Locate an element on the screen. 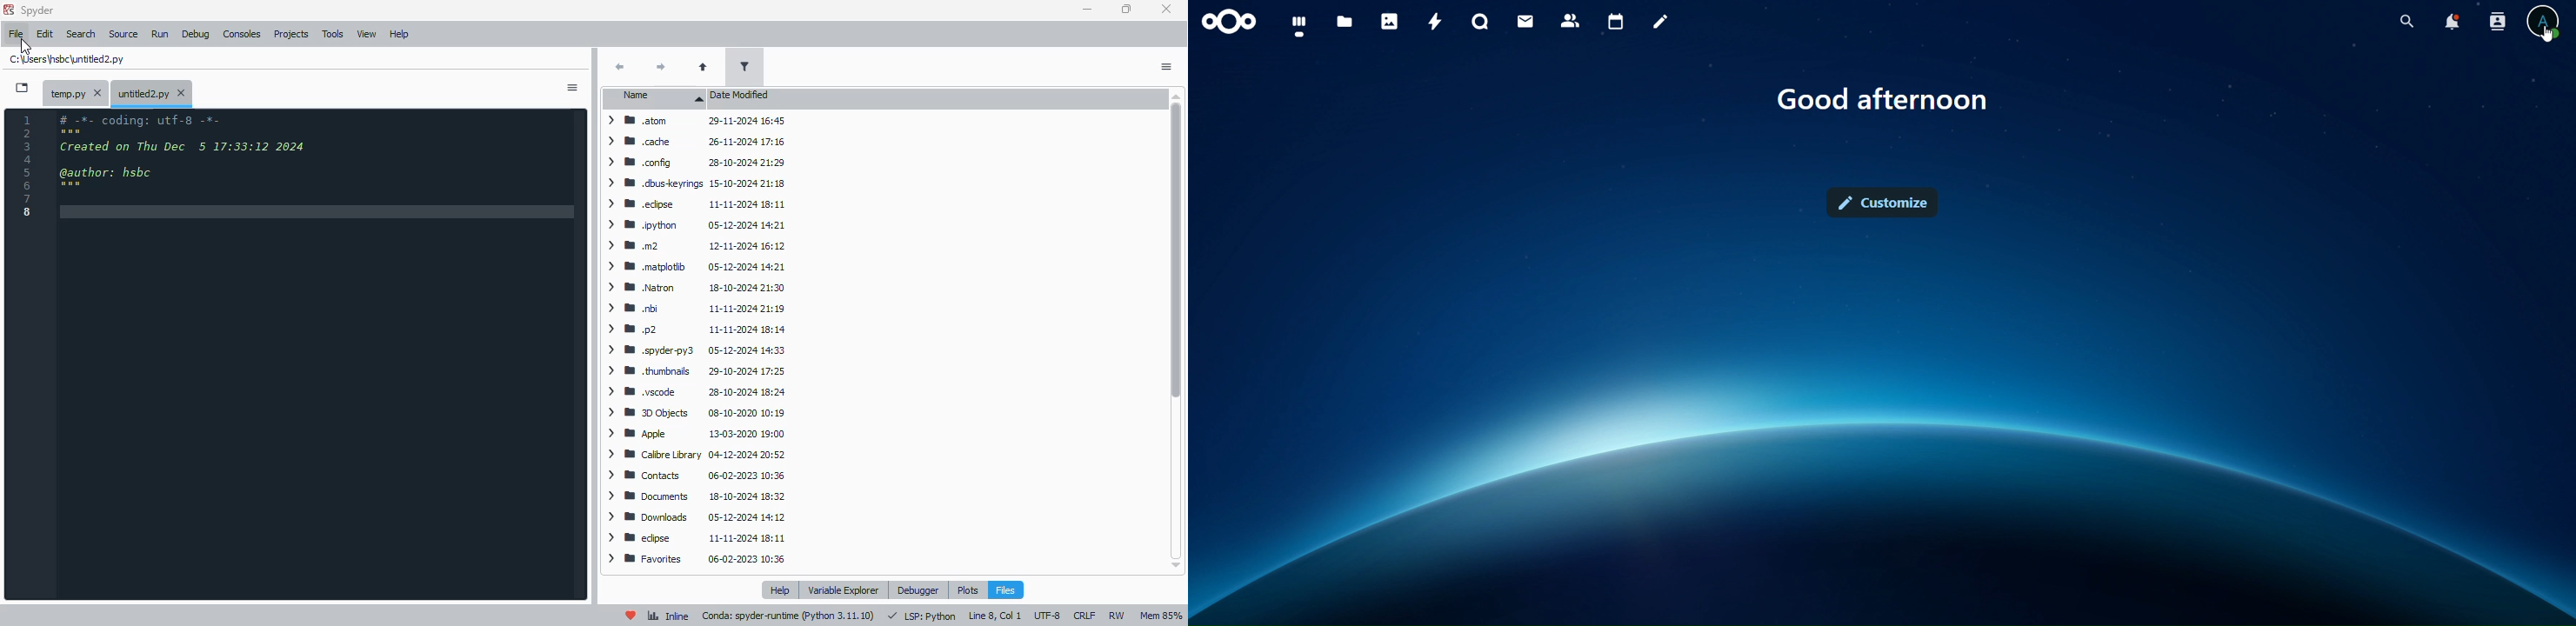 The width and height of the screenshot is (2576, 644). tools is located at coordinates (332, 34).